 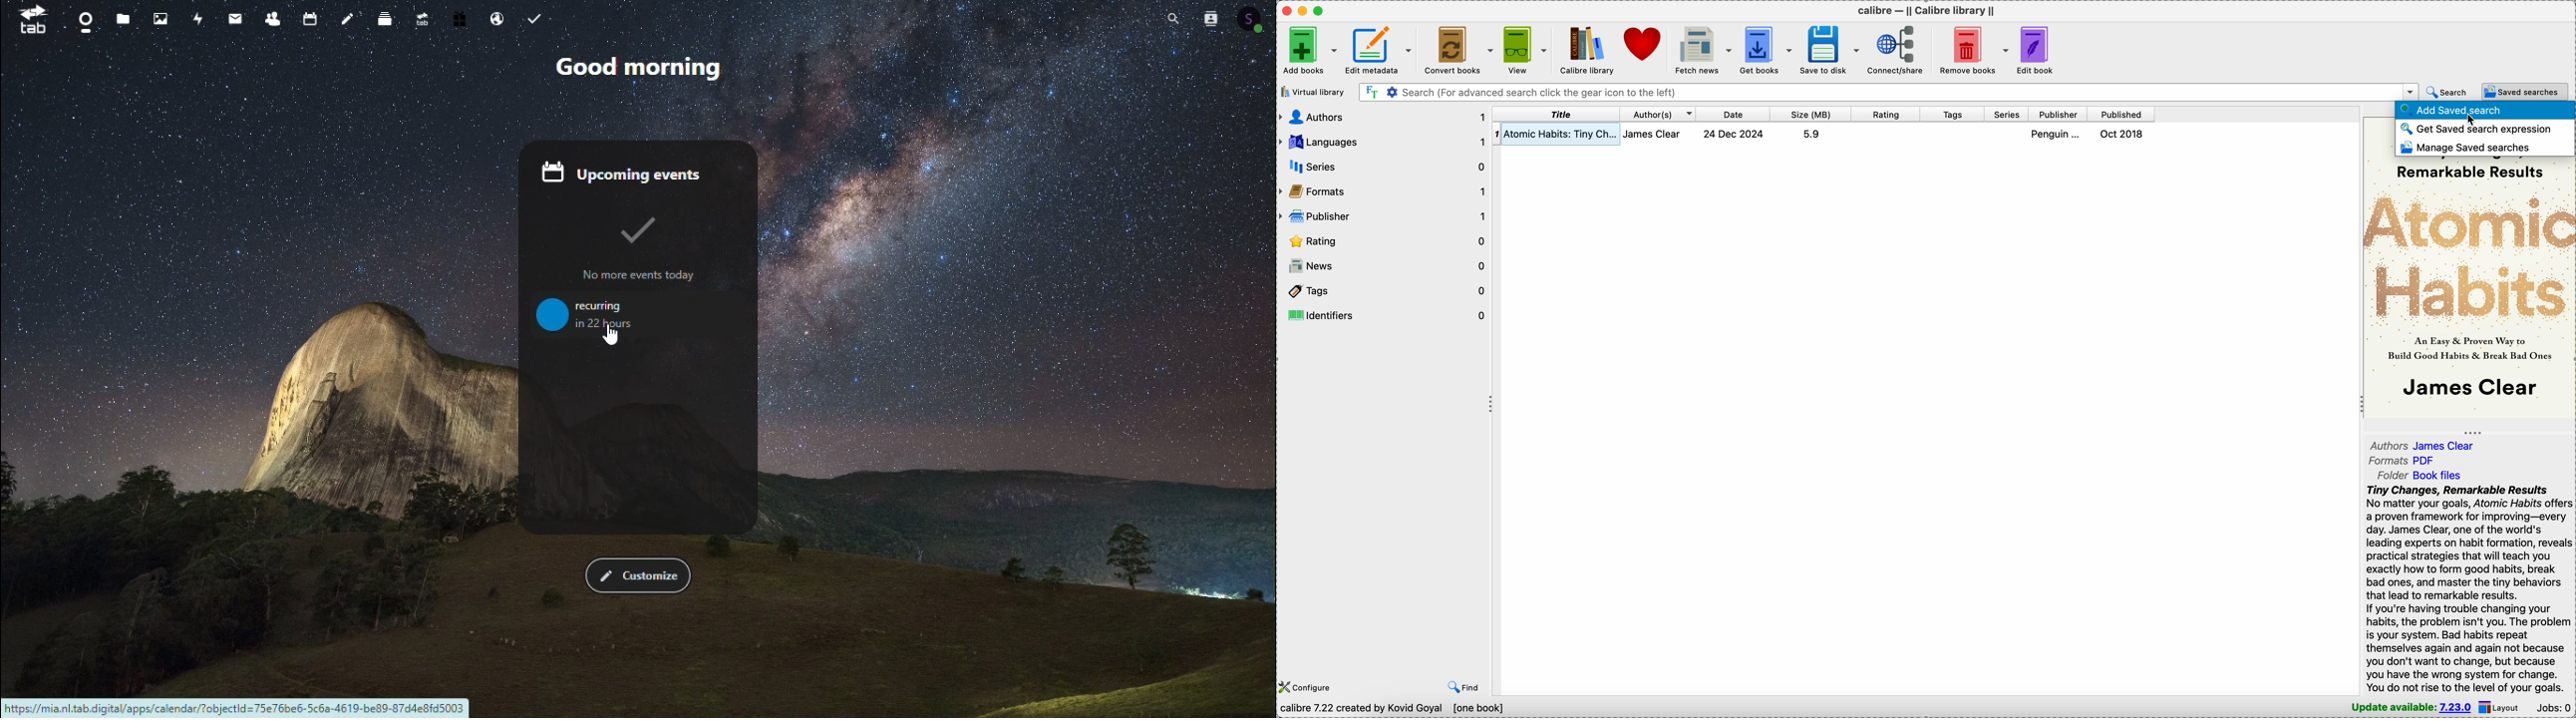 I want to click on Jobs: 0, so click(x=2556, y=707).